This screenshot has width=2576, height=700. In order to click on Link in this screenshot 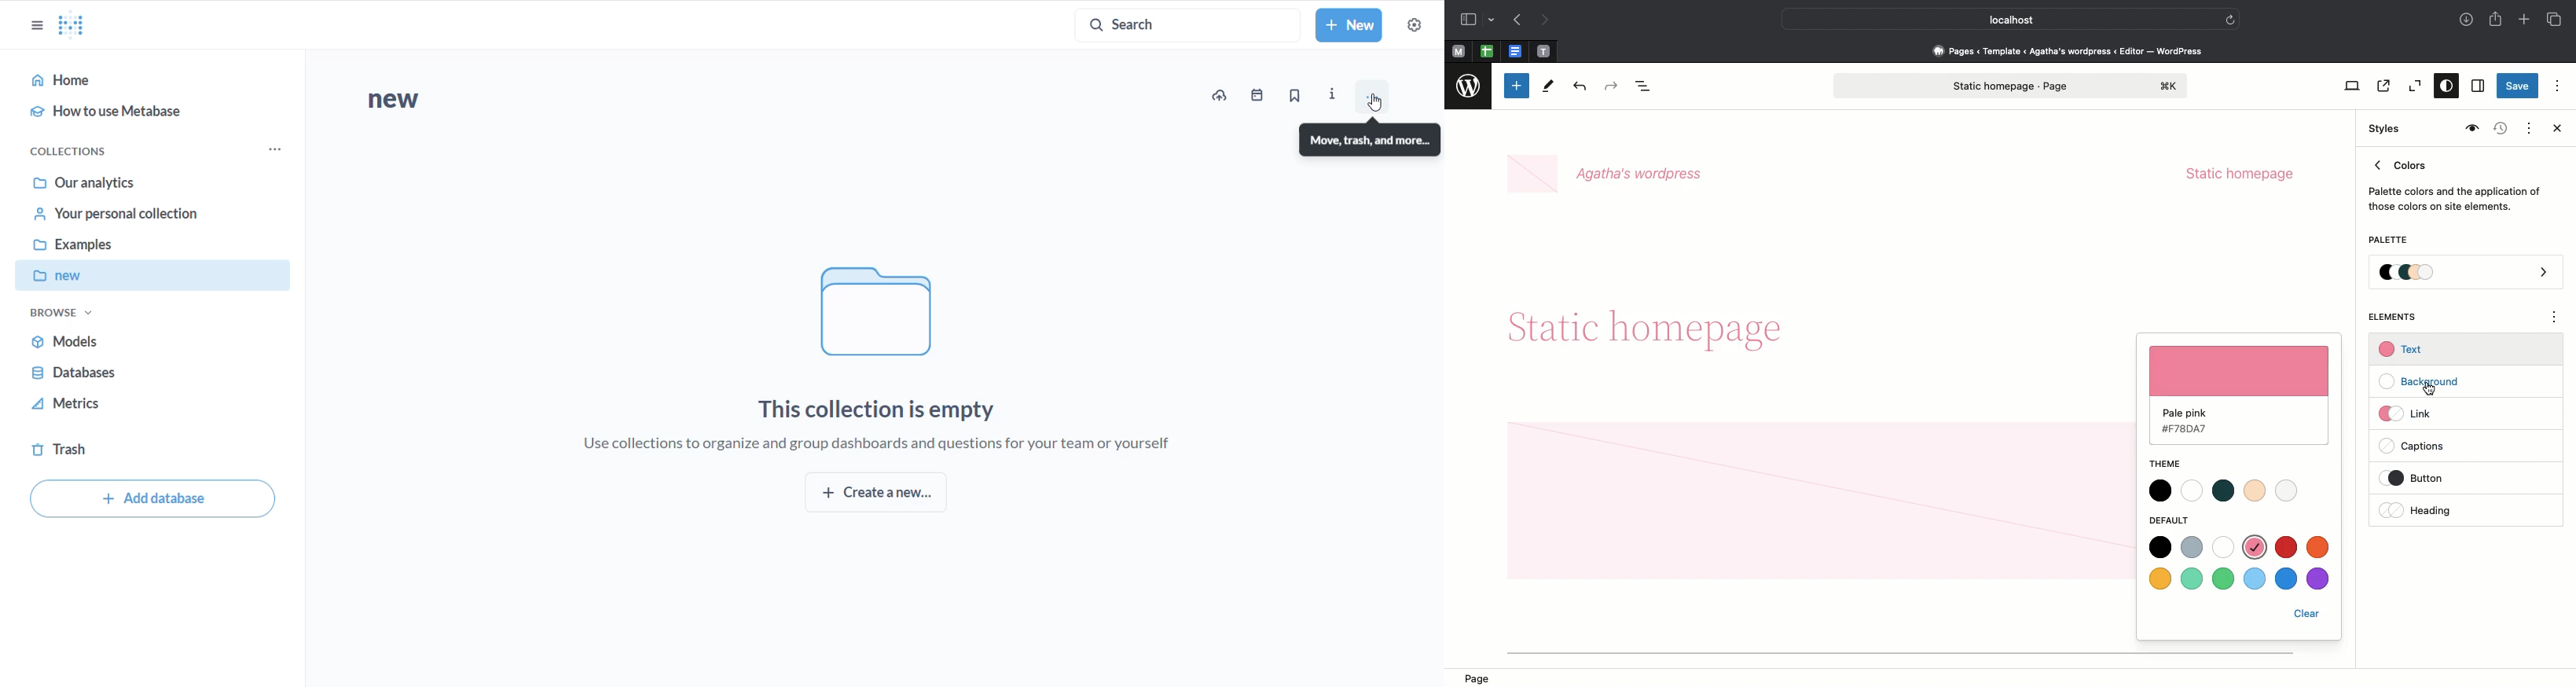, I will do `click(2412, 413)`.